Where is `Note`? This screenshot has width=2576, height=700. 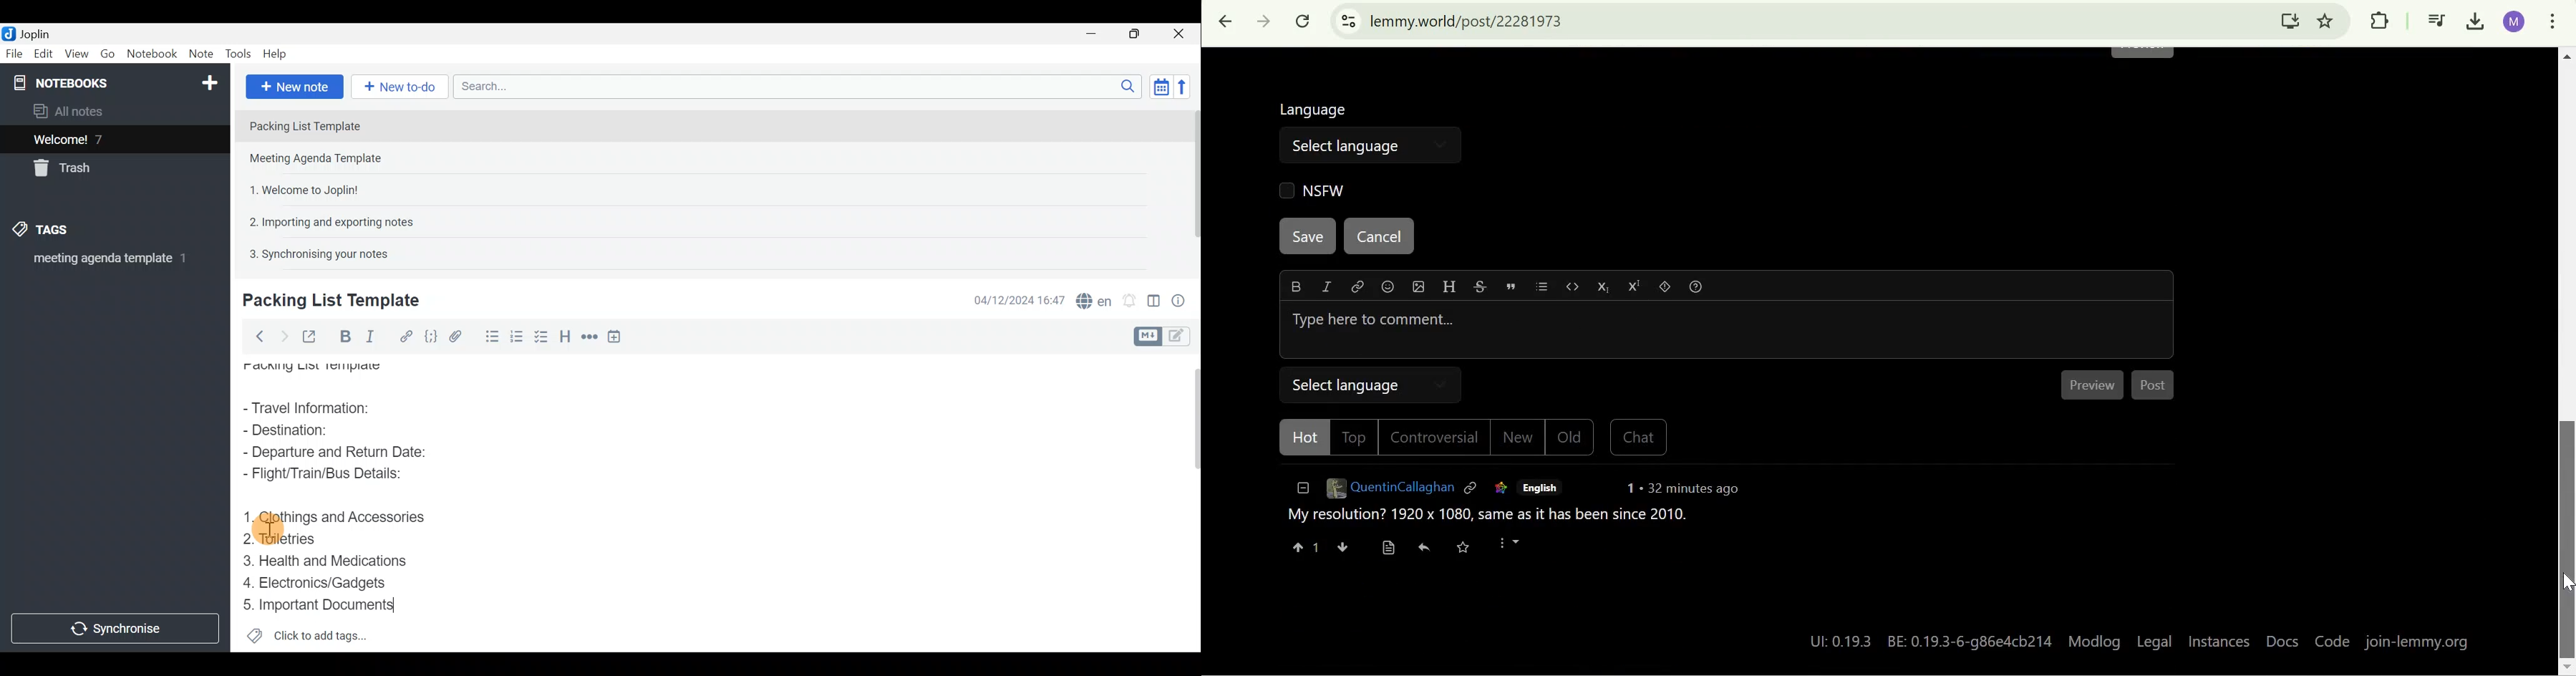
Note is located at coordinates (200, 54).